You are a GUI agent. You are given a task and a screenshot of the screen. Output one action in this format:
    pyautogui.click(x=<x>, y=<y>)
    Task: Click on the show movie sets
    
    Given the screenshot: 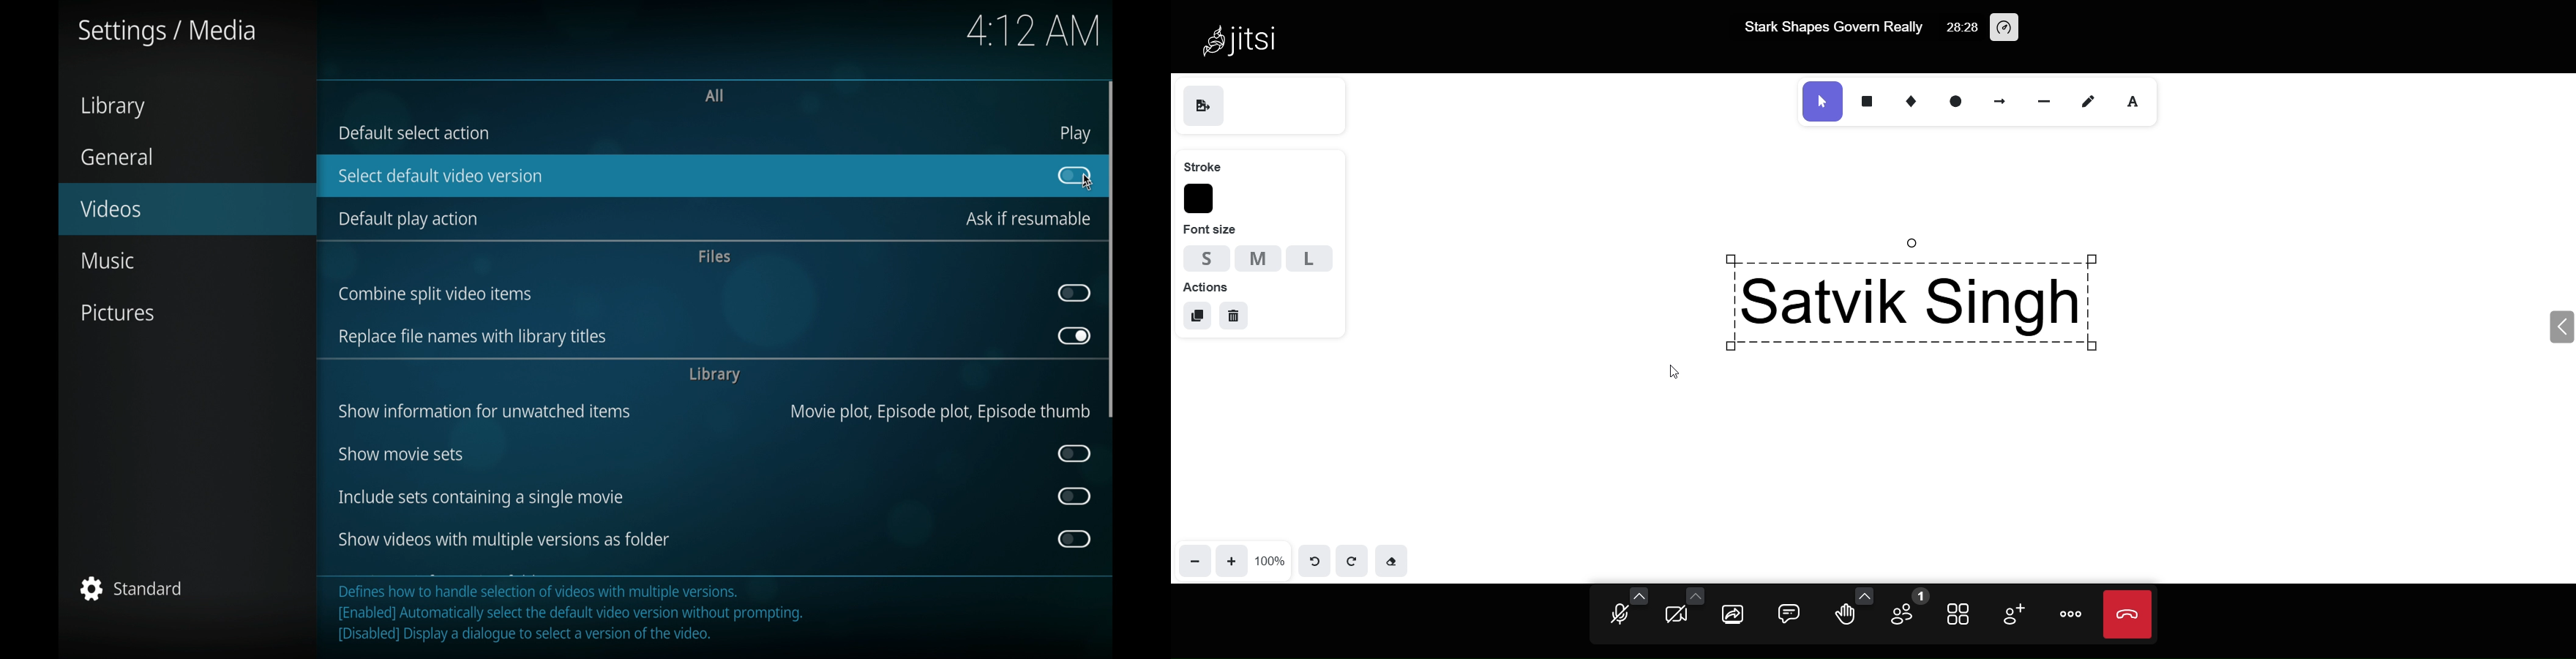 What is the action you would take?
    pyautogui.click(x=400, y=455)
    